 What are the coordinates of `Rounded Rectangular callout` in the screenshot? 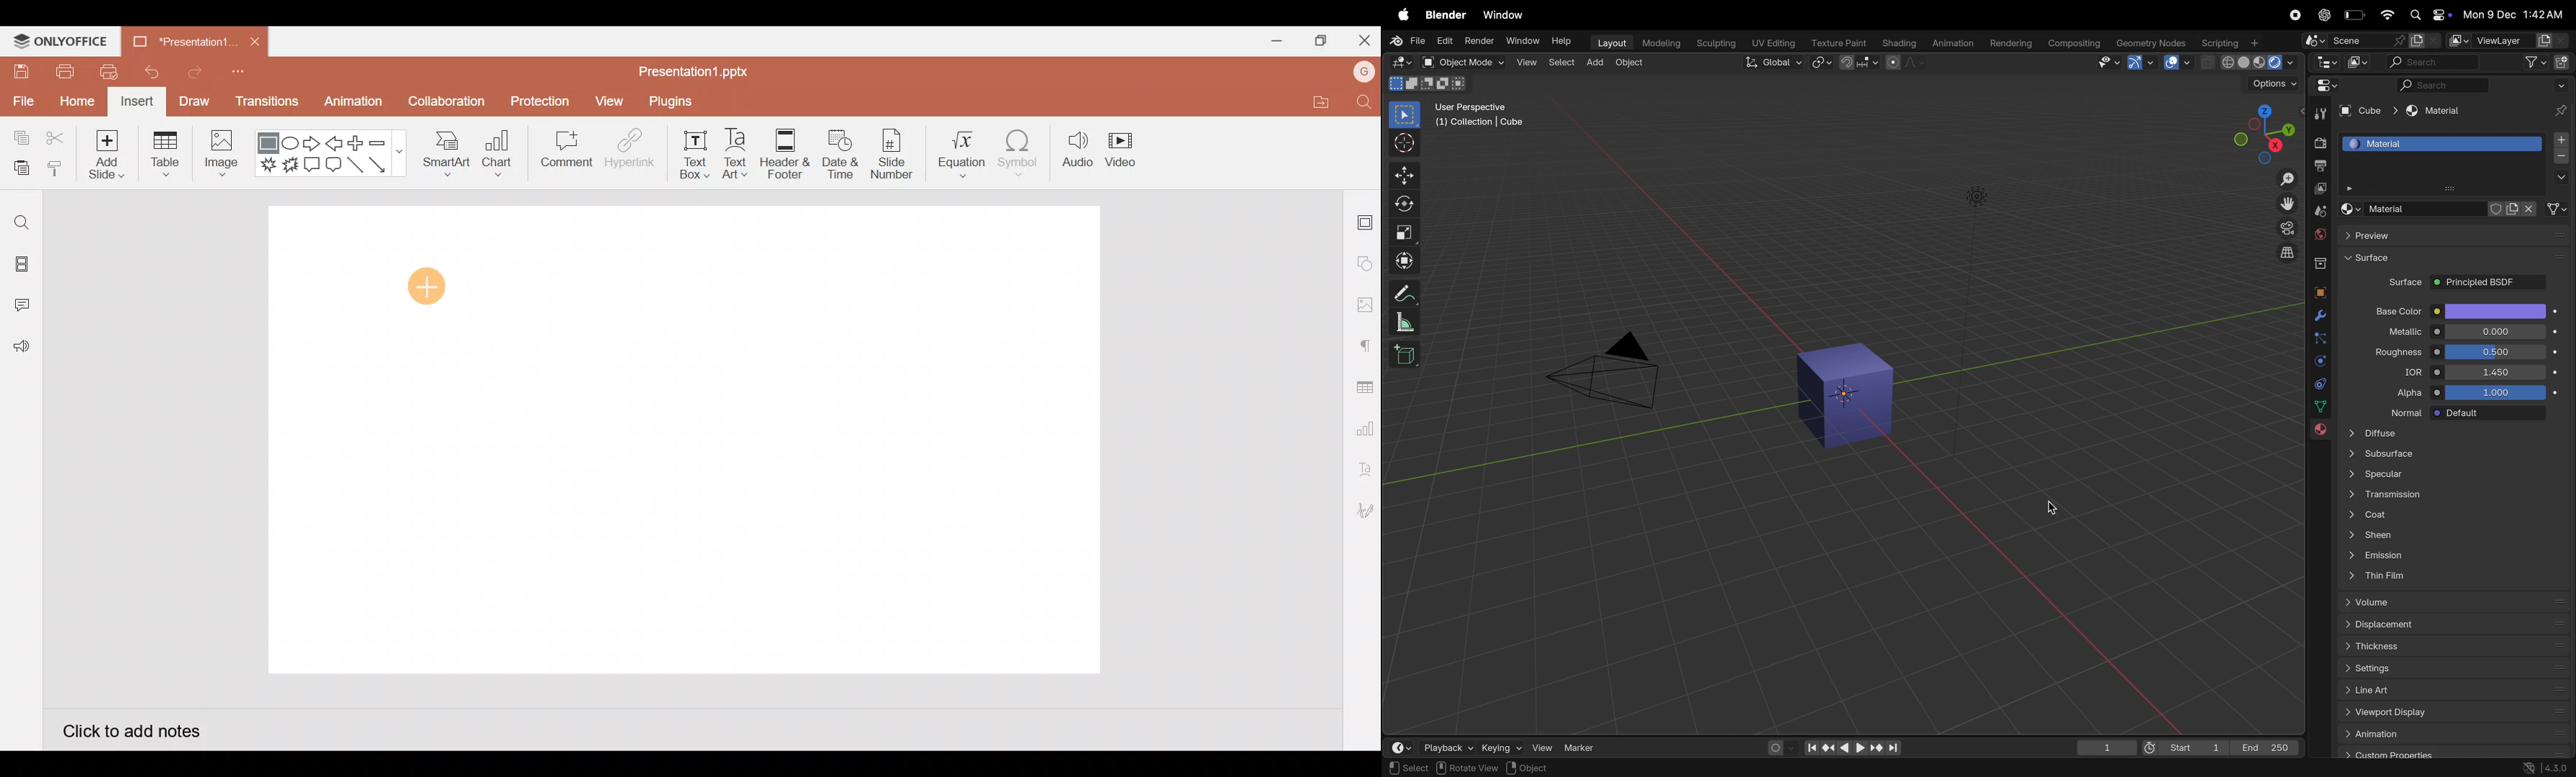 It's located at (333, 163).